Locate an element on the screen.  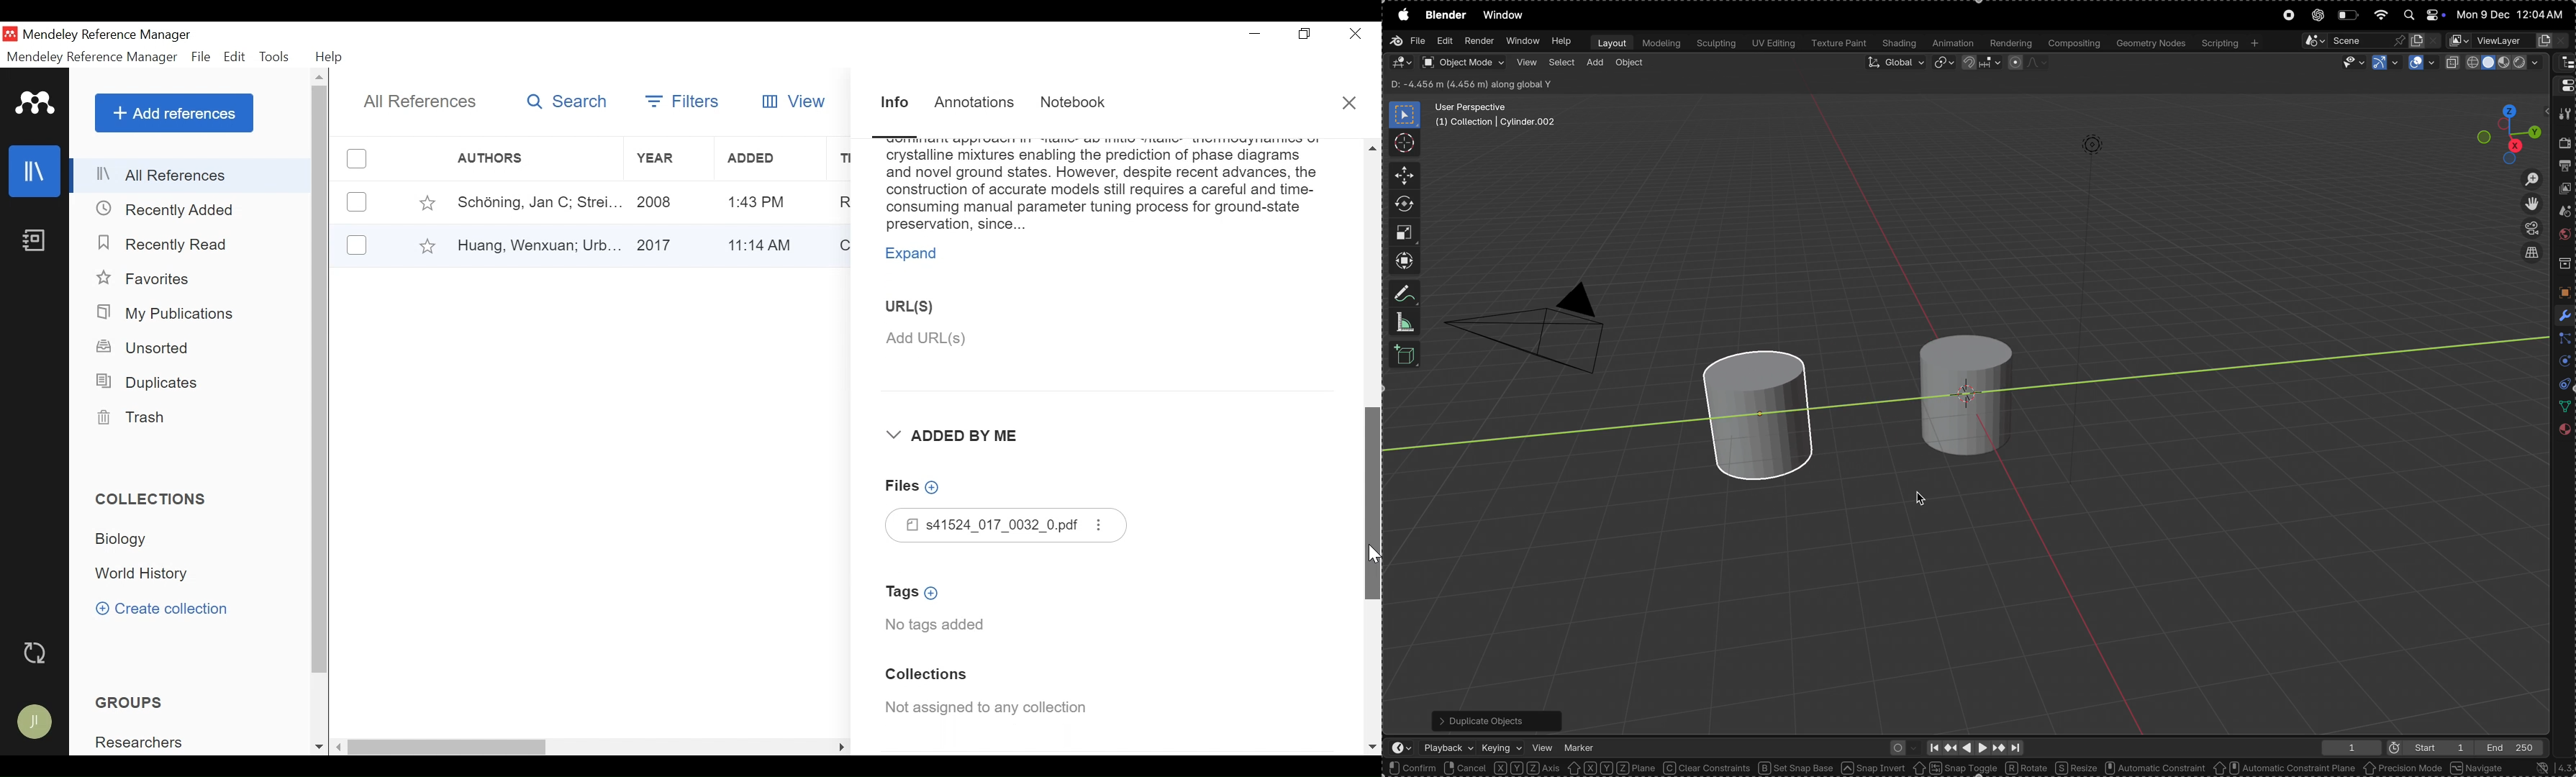
(un)select all is located at coordinates (357, 159).